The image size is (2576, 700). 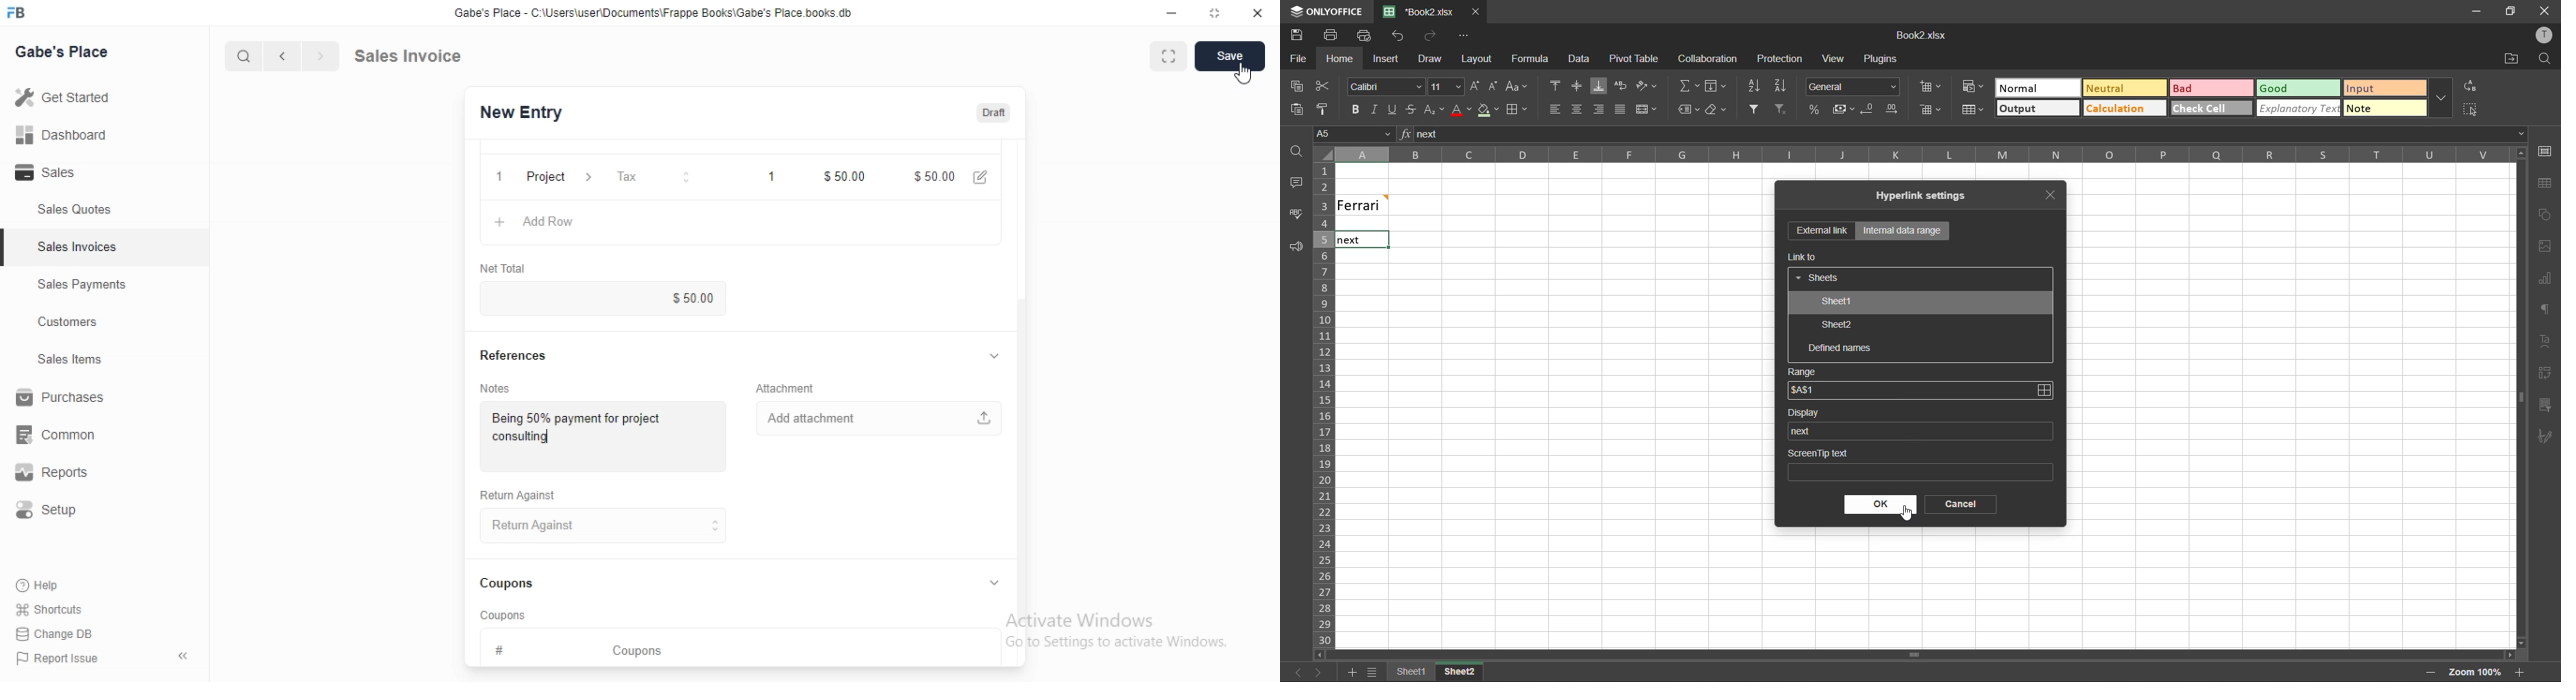 I want to click on Change DB, so click(x=58, y=635).